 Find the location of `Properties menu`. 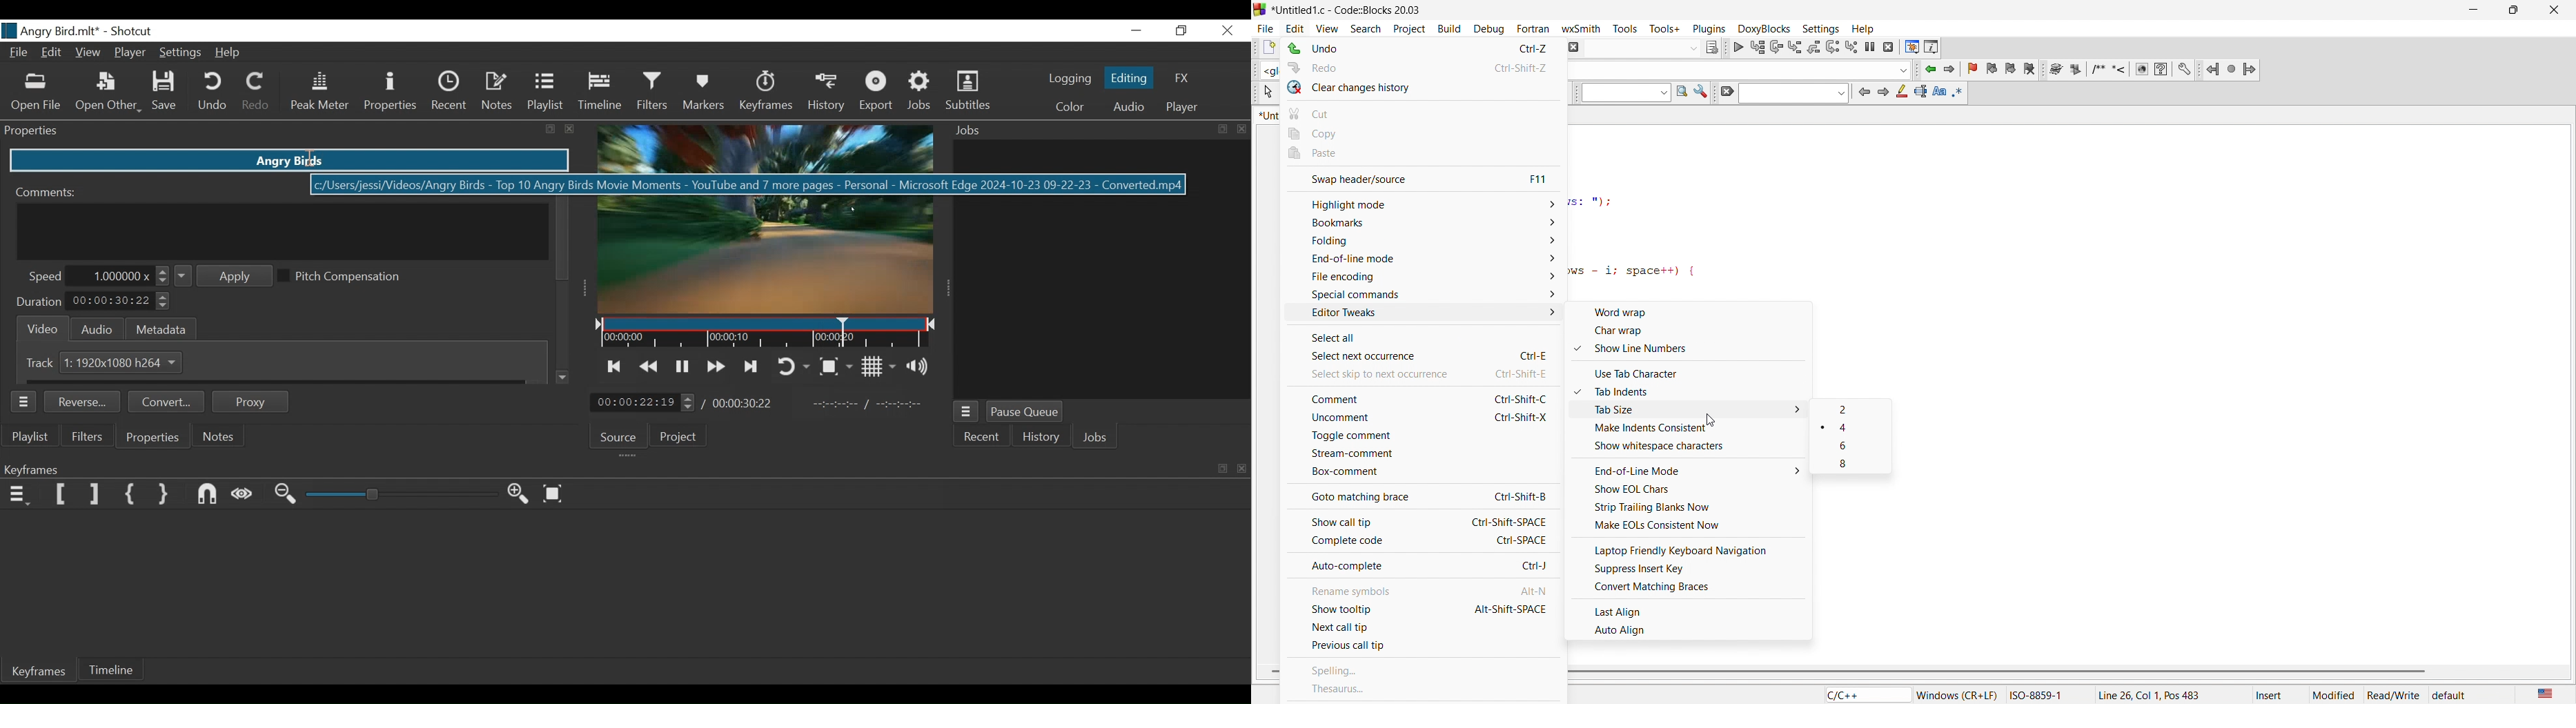

Properties menu is located at coordinates (26, 402).